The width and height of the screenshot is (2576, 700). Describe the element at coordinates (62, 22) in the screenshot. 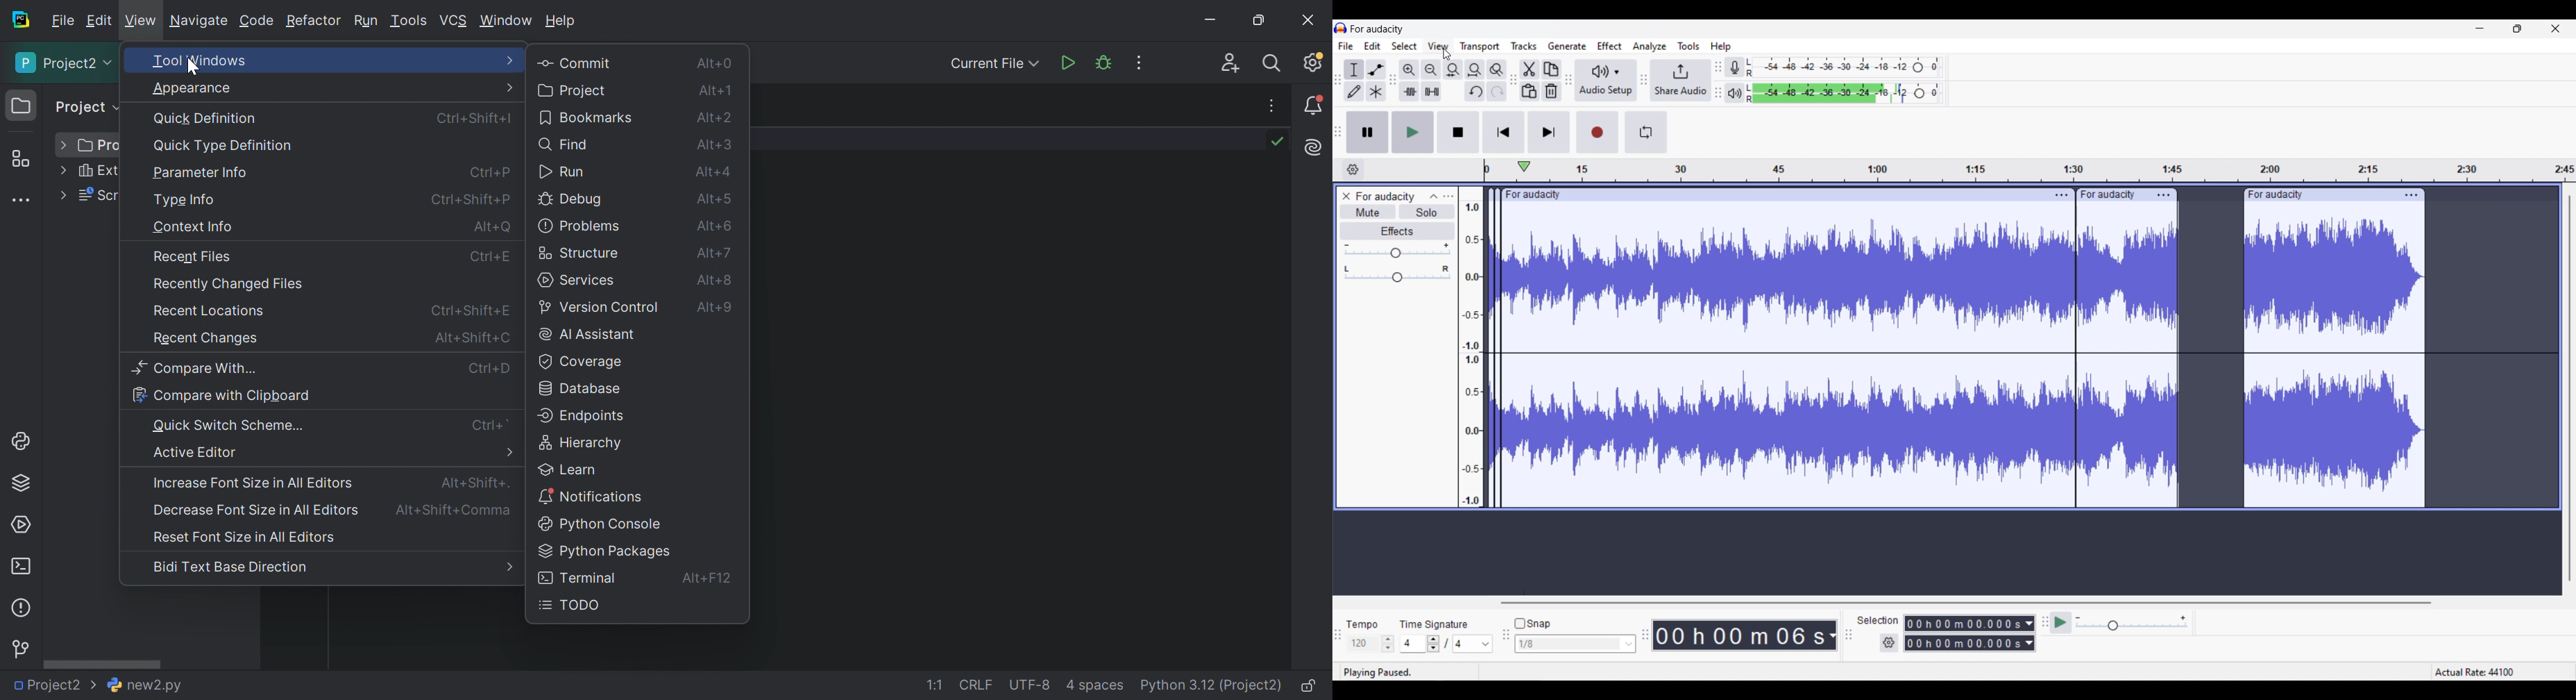

I see `File` at that location.